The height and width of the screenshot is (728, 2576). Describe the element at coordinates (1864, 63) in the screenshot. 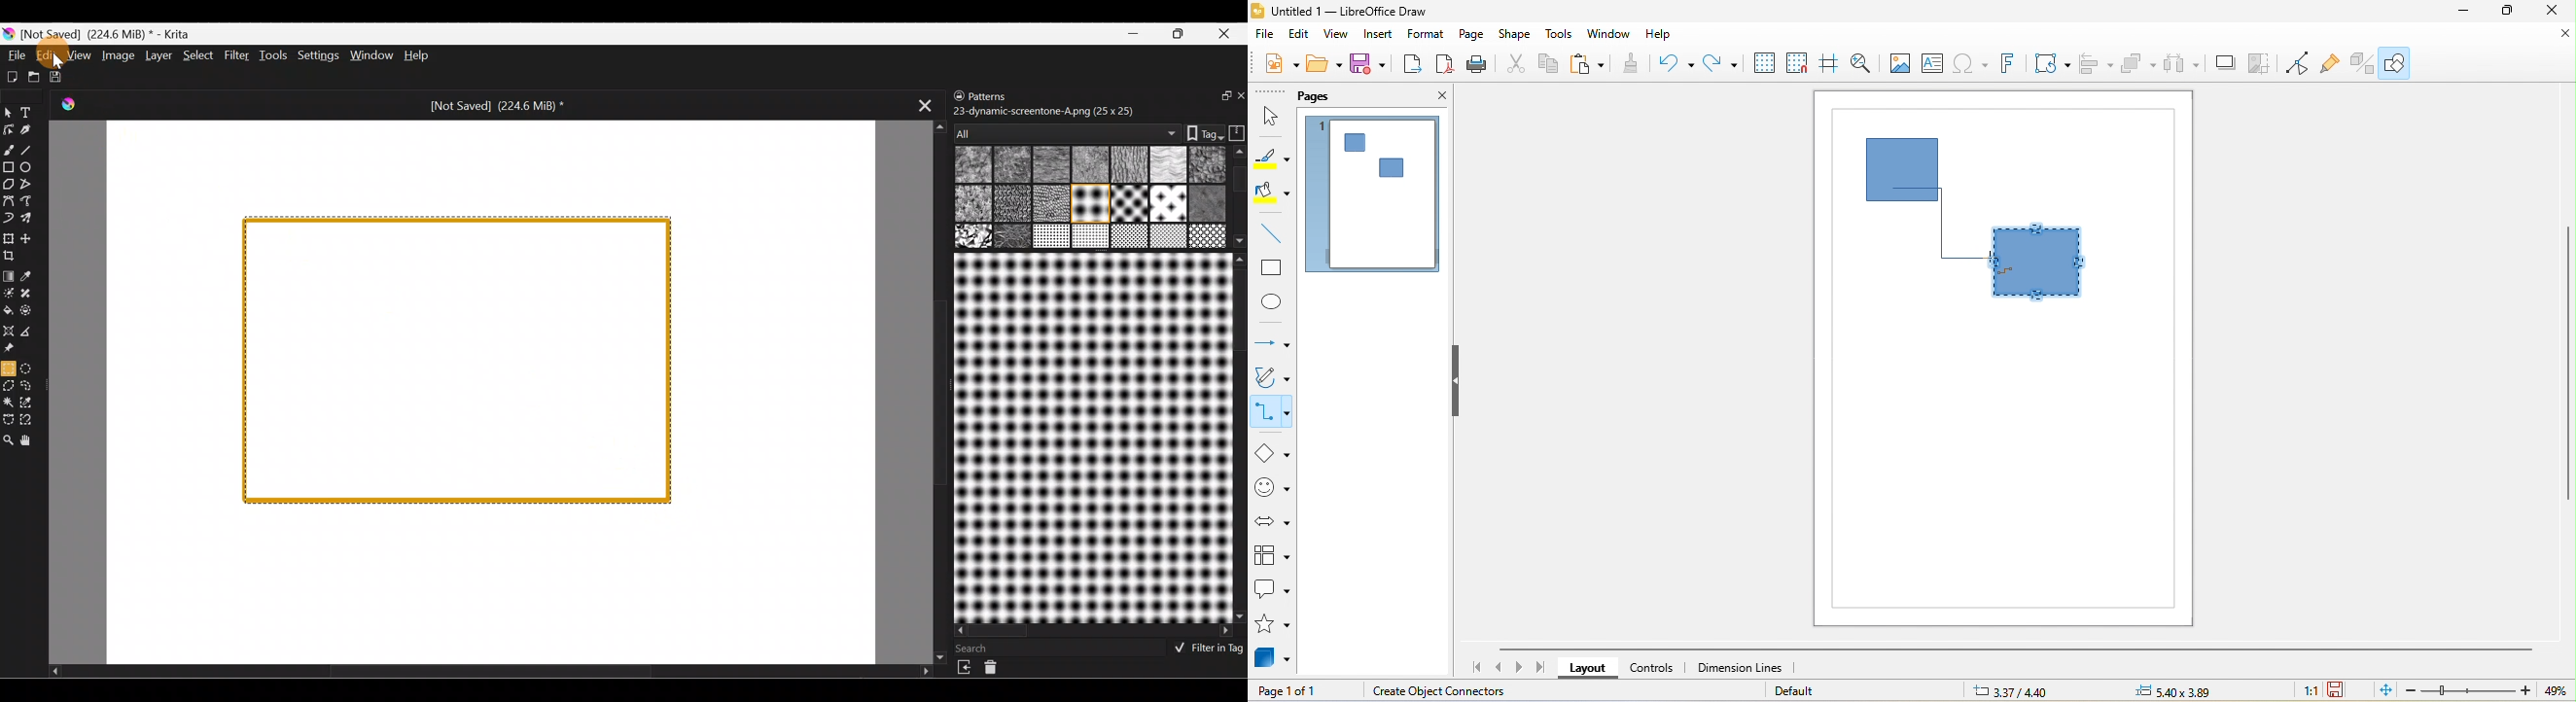

I see `zoom and pan` at that location.